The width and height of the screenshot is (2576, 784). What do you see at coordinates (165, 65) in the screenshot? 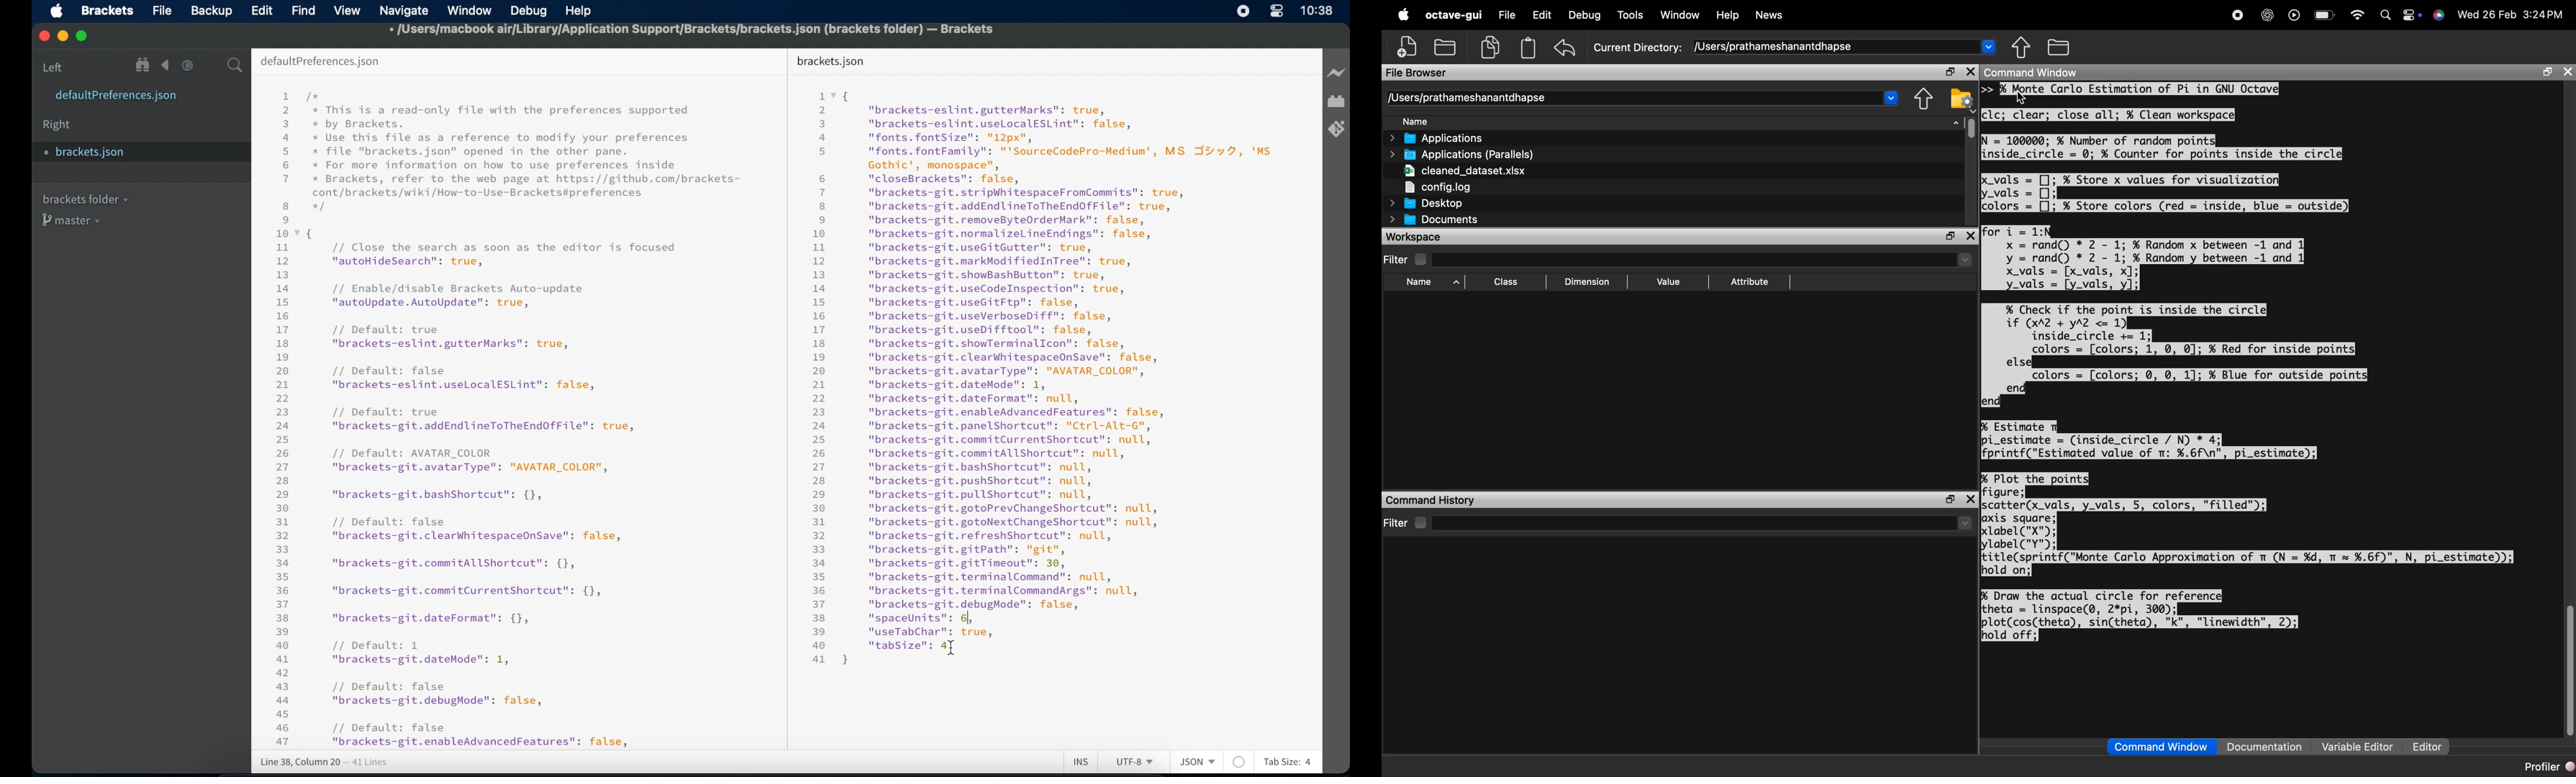
I see `navigate backward` at bounding box center [165, 65].